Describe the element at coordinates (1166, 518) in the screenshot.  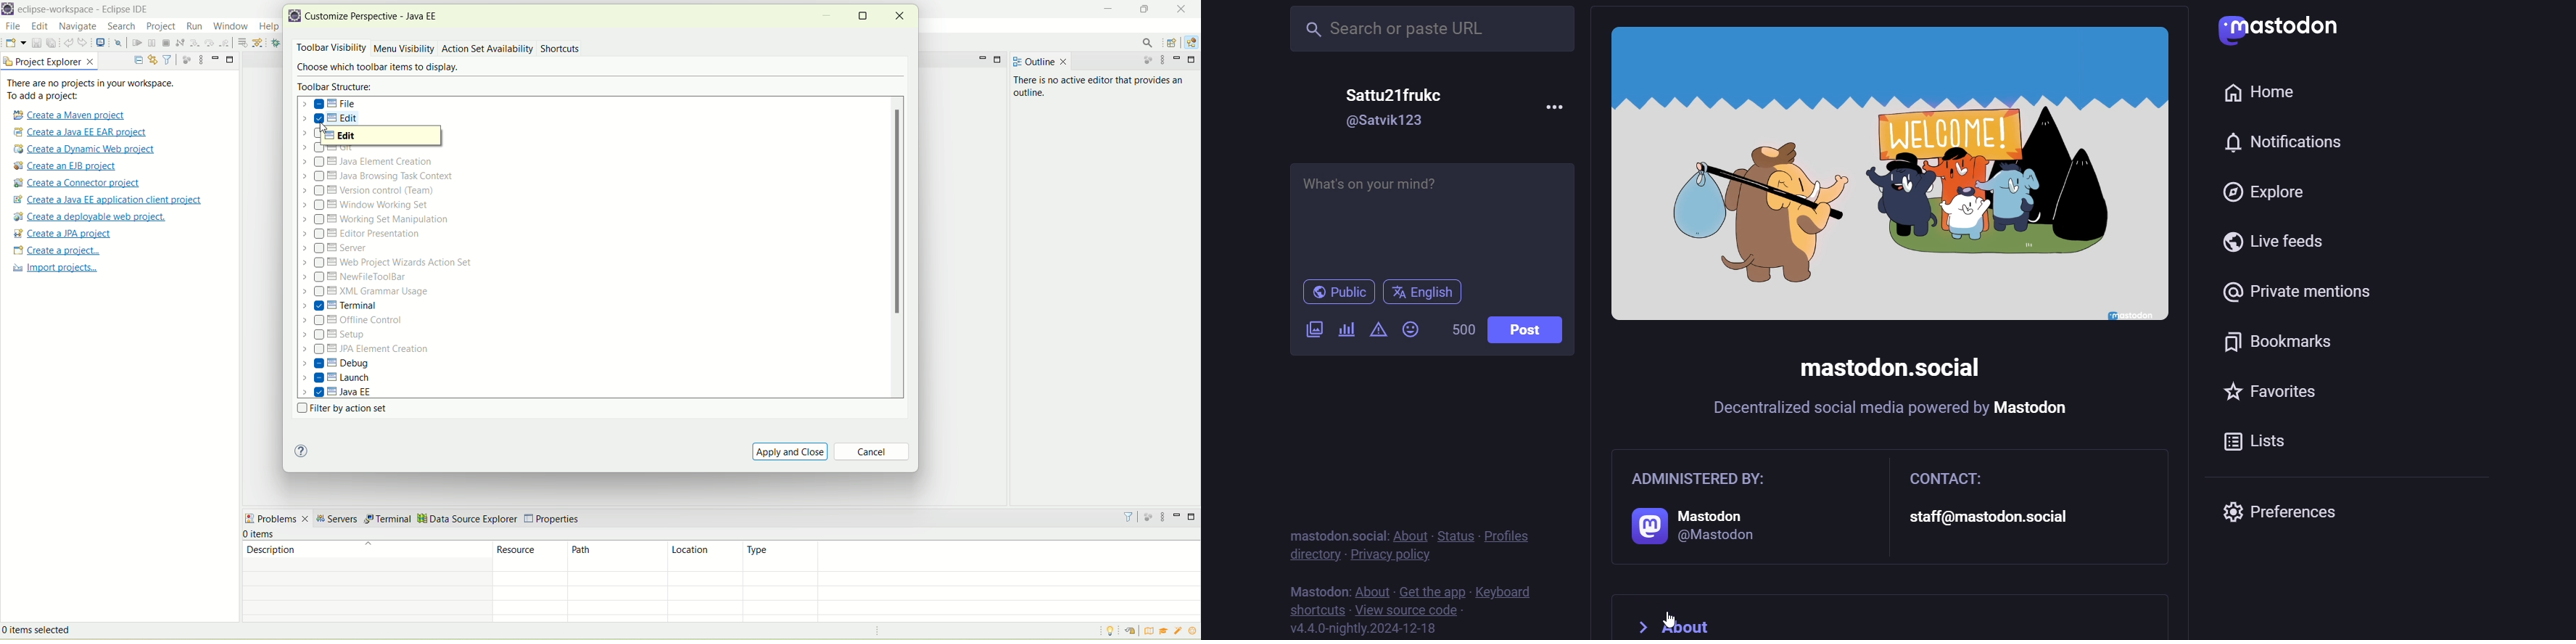
I see `view menu` at that location.